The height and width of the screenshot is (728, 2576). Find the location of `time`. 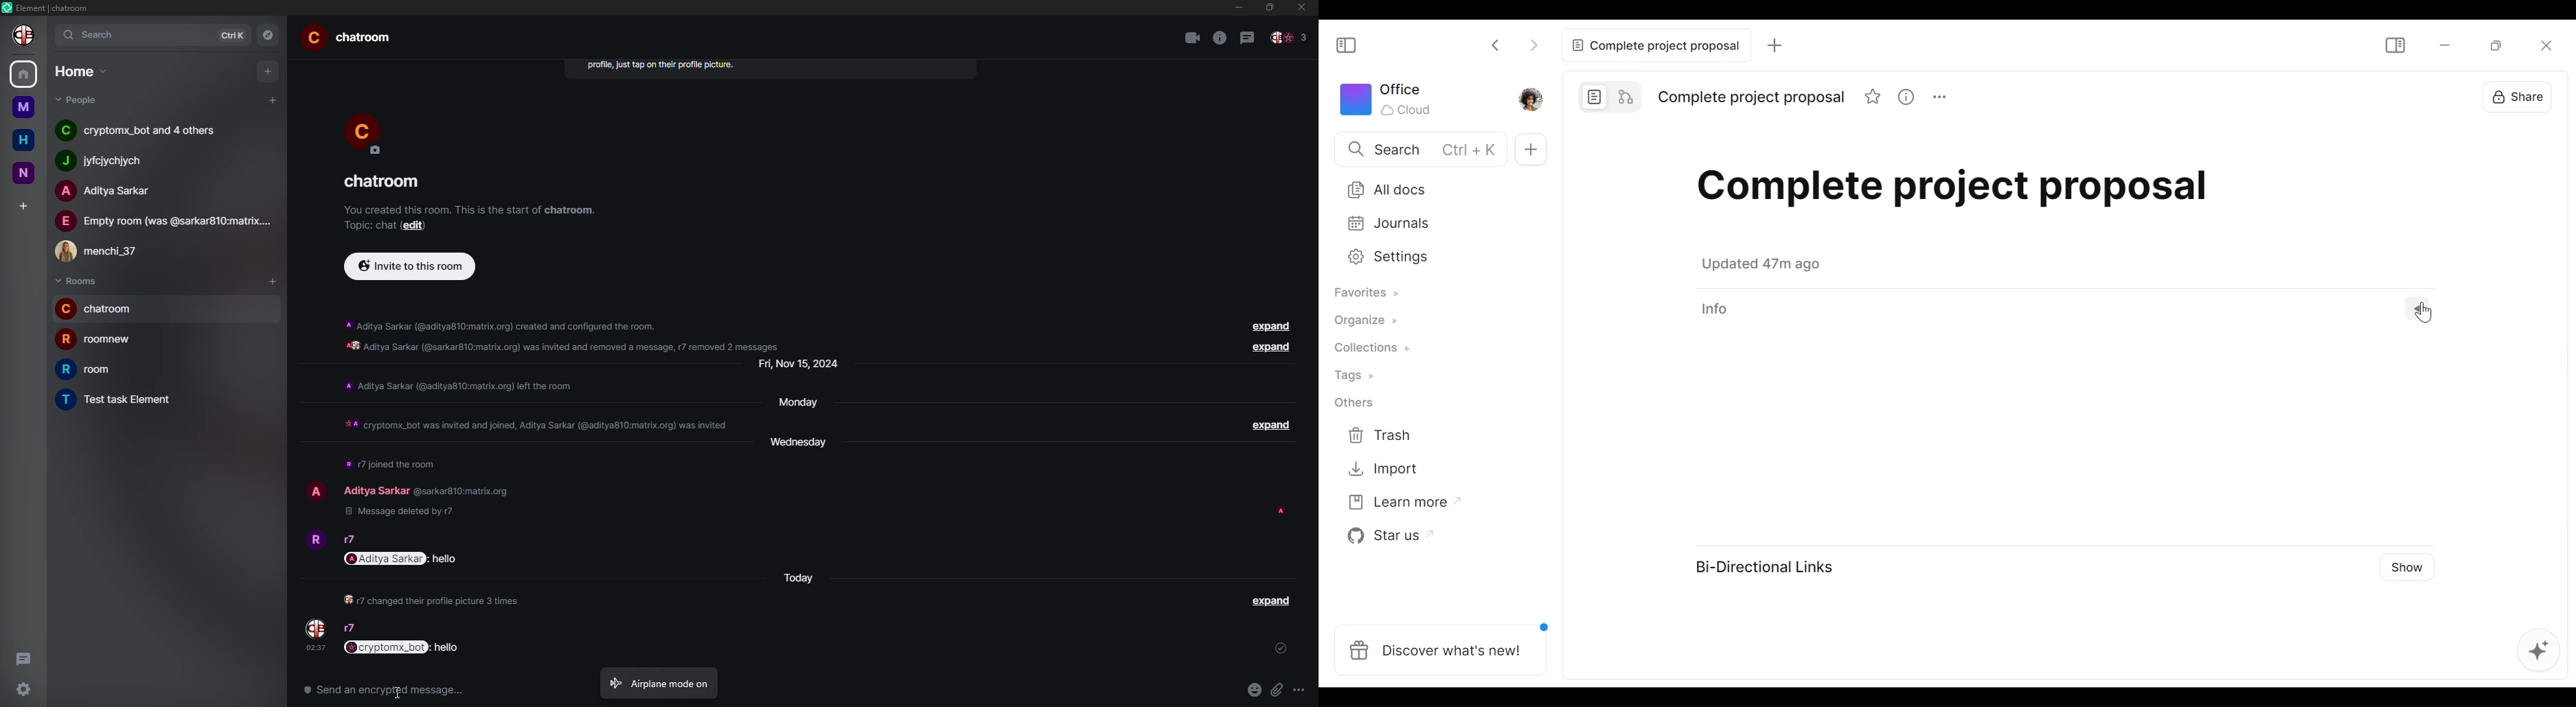

time is located at coordinates (317, 649).